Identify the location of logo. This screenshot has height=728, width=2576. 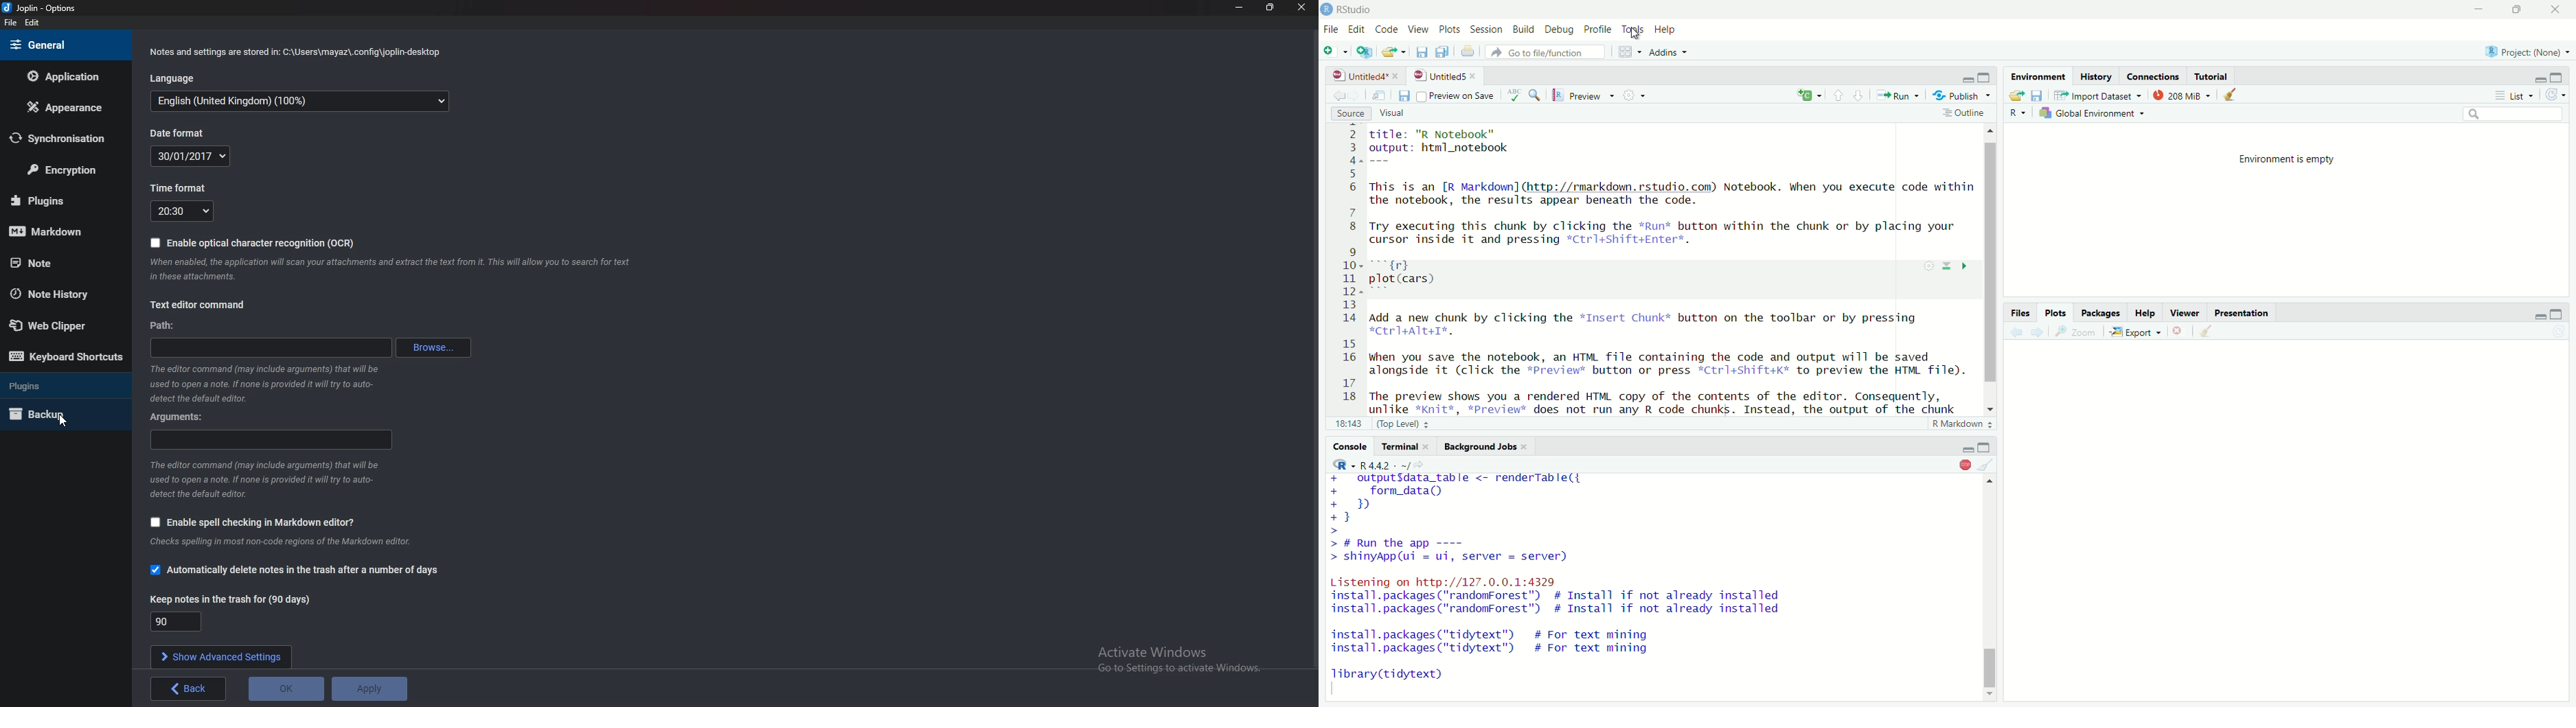
(1328, 9).